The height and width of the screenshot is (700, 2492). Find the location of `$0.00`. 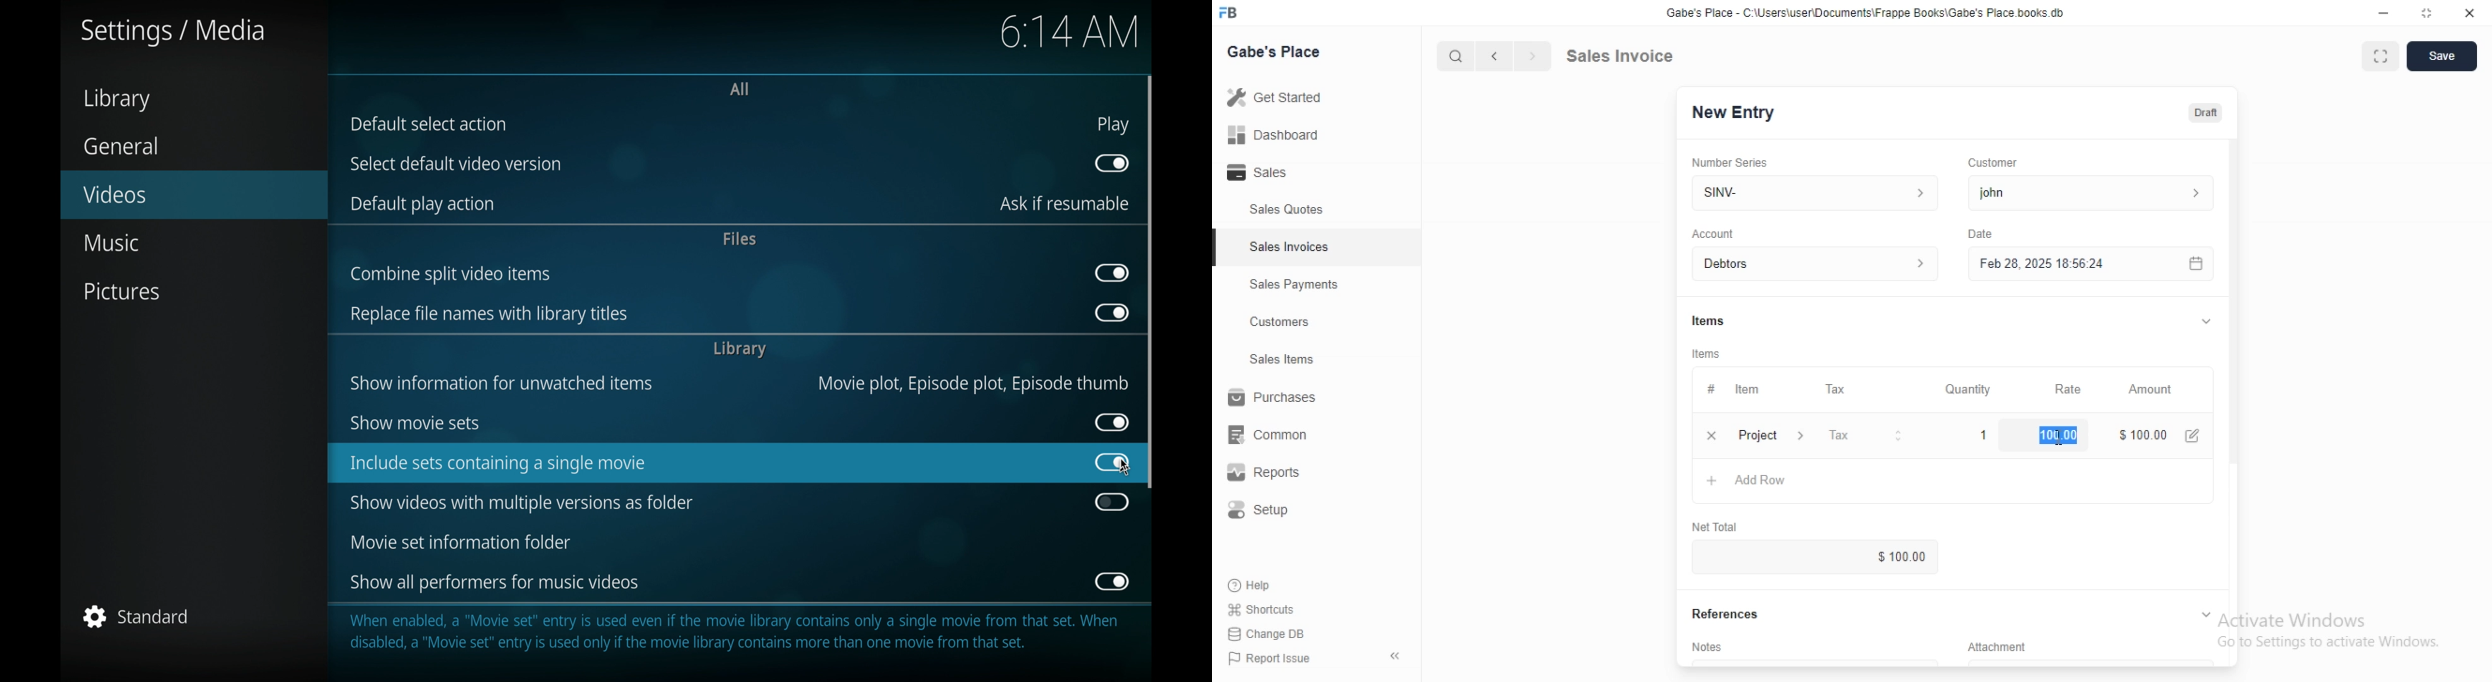

$0.00 is located at coordinates (1880, 557).